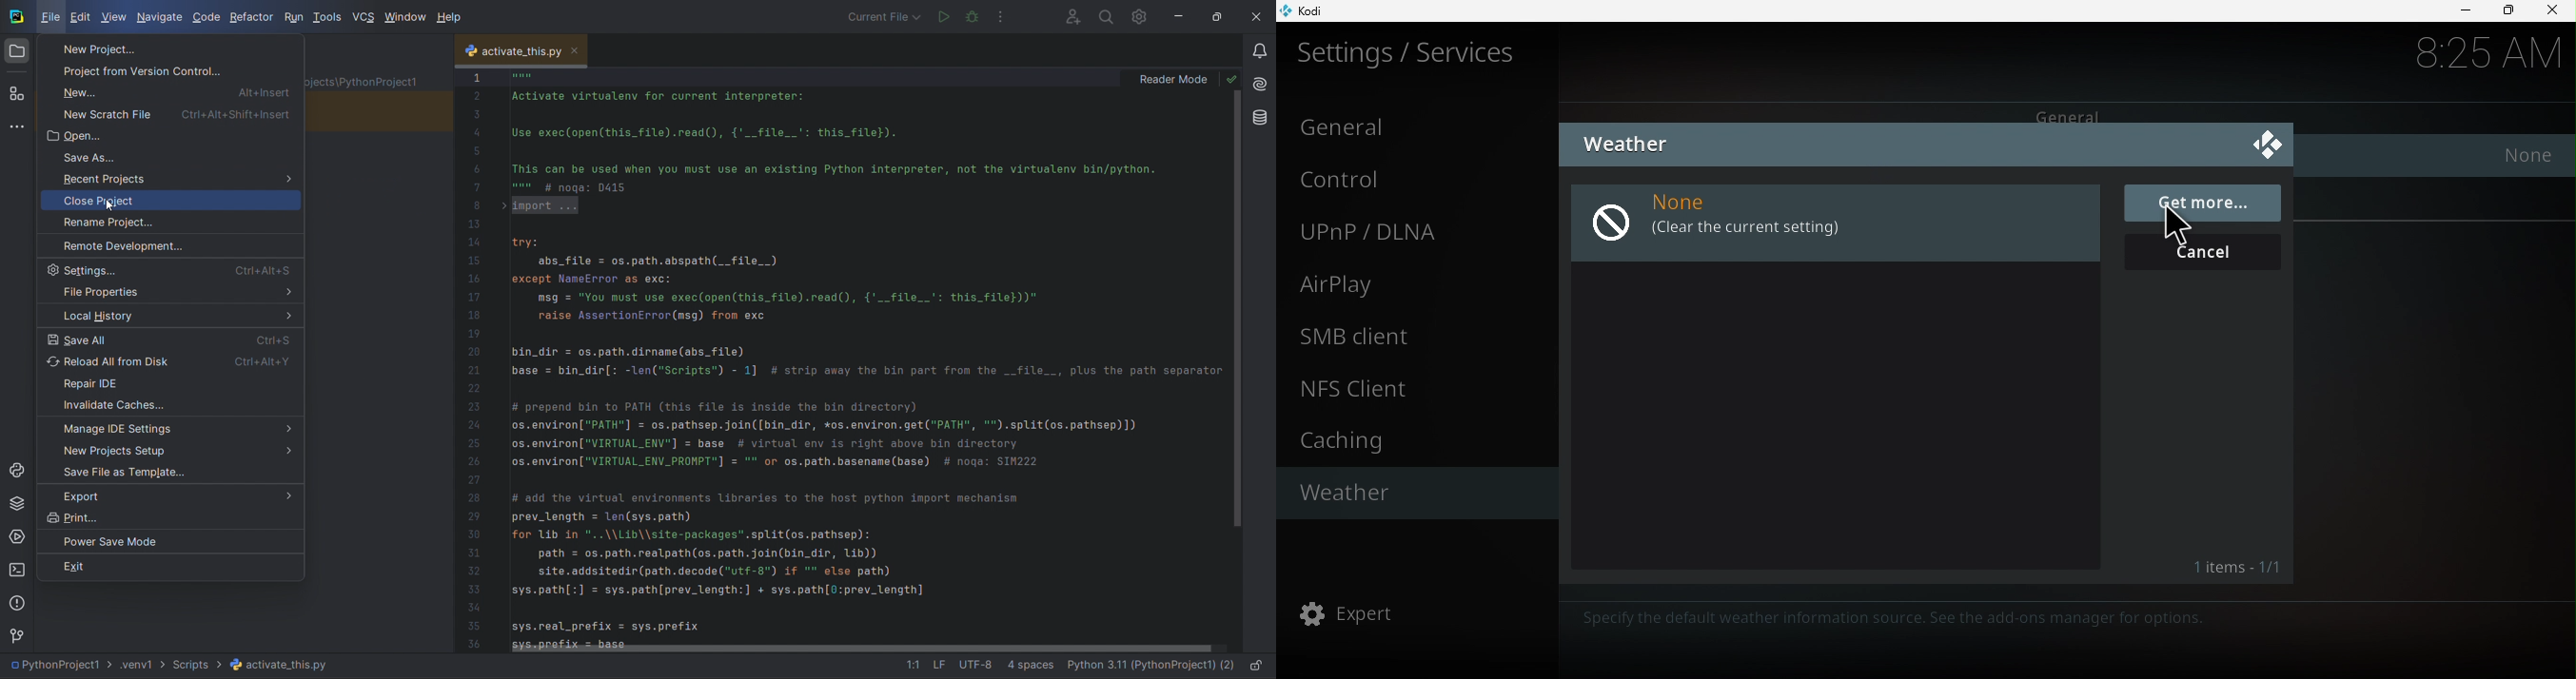  I want to click on new scratch file, so click(168, 110).